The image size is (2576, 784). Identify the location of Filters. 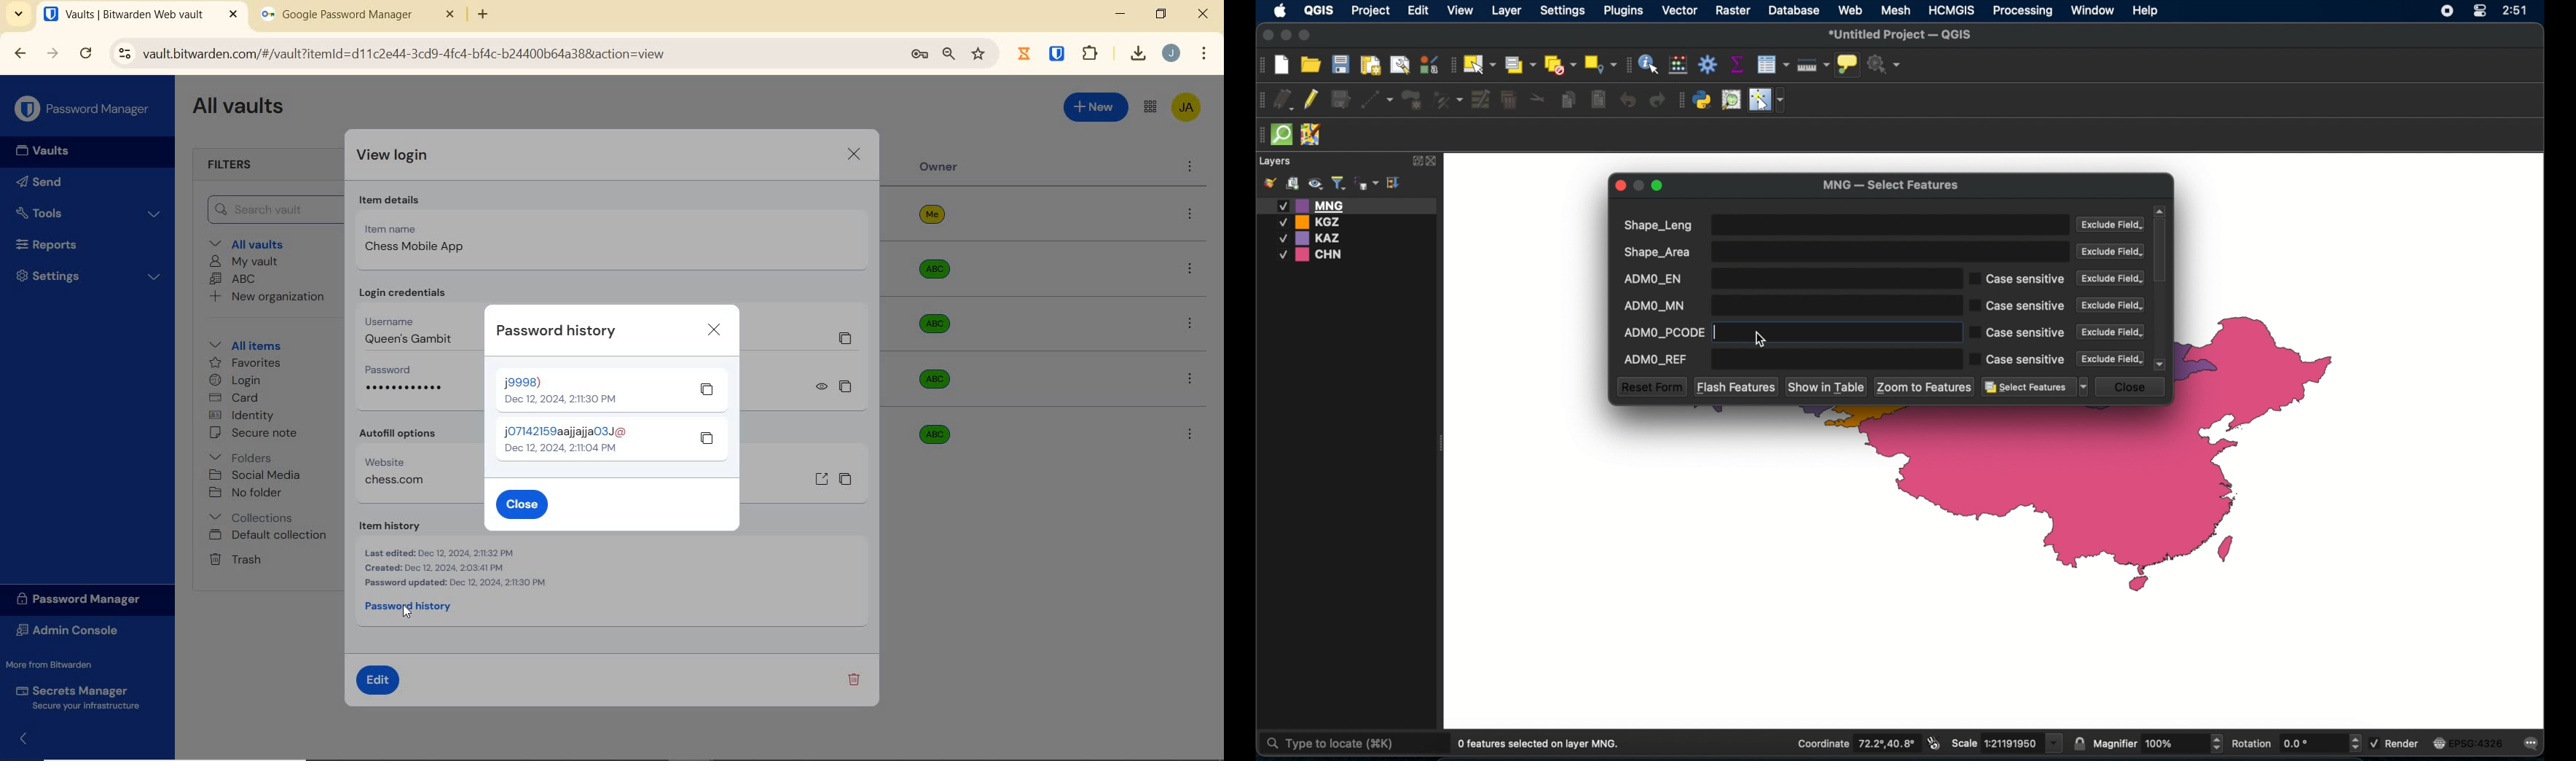
(228, 165).